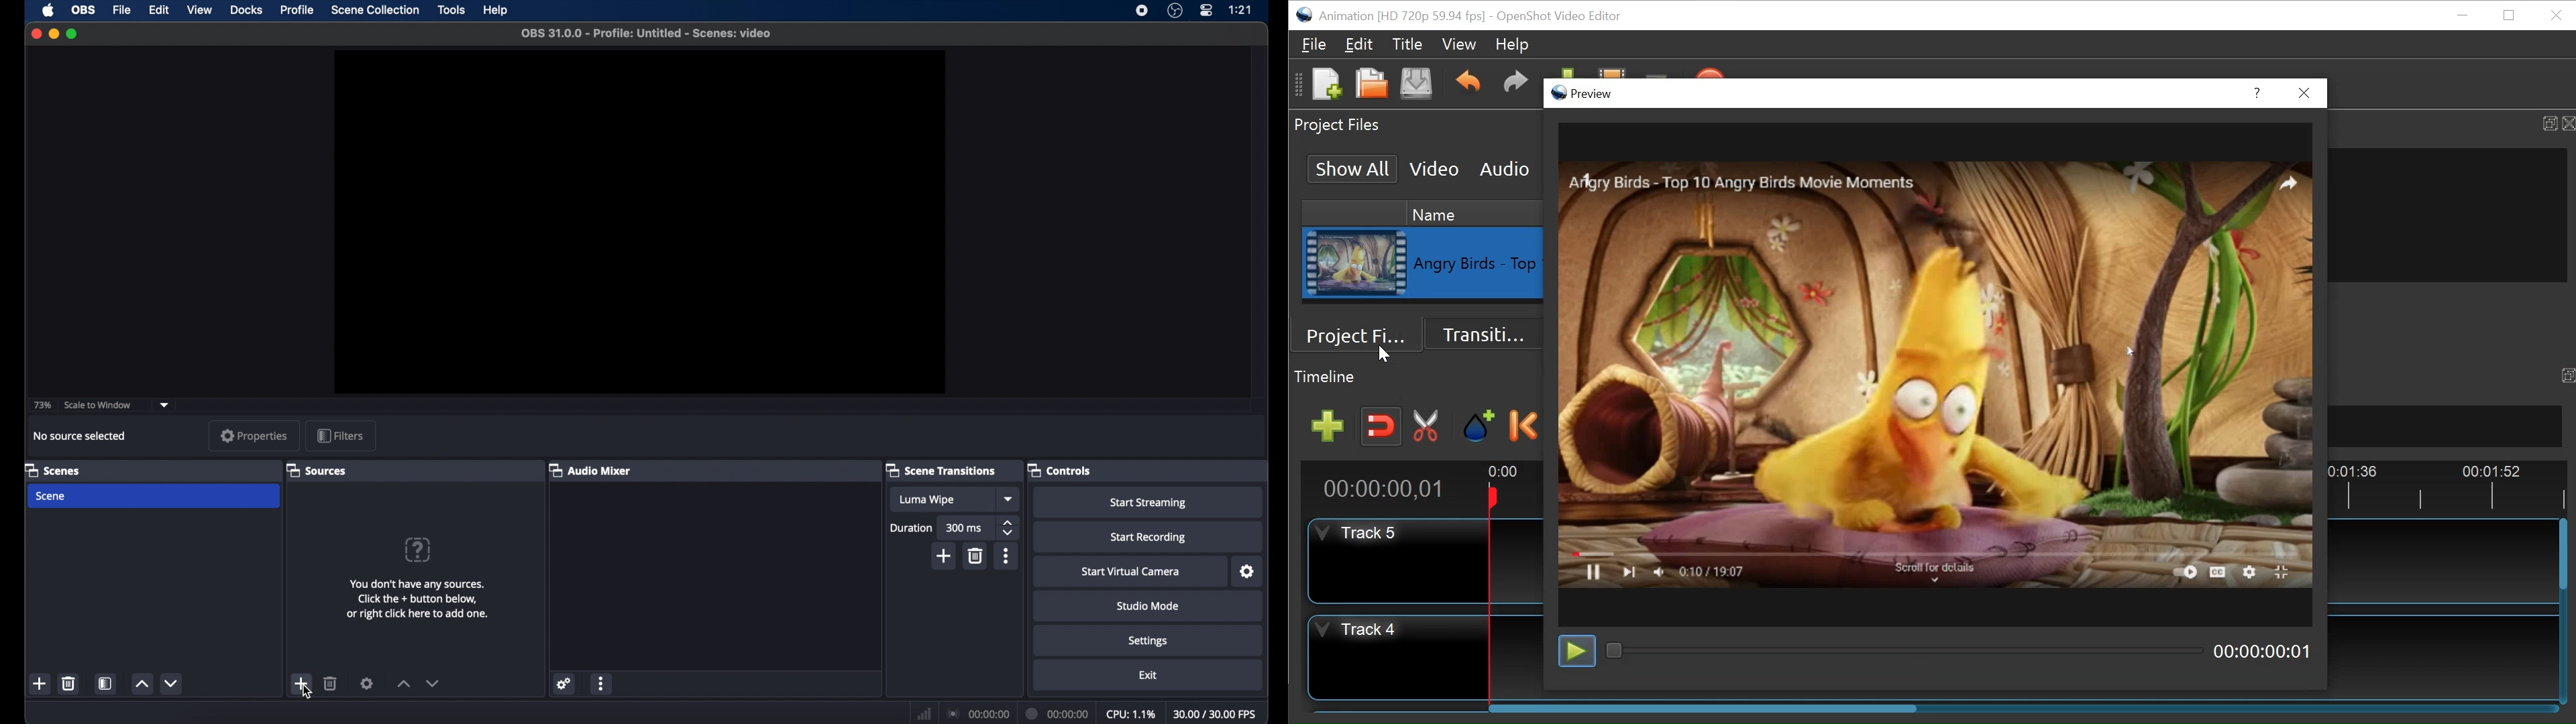 Image resolution: width=2576 pixels, height=728 pixels. Describe the element at coordinates (910, 528) in the screenshot. I see `duration` at that location.